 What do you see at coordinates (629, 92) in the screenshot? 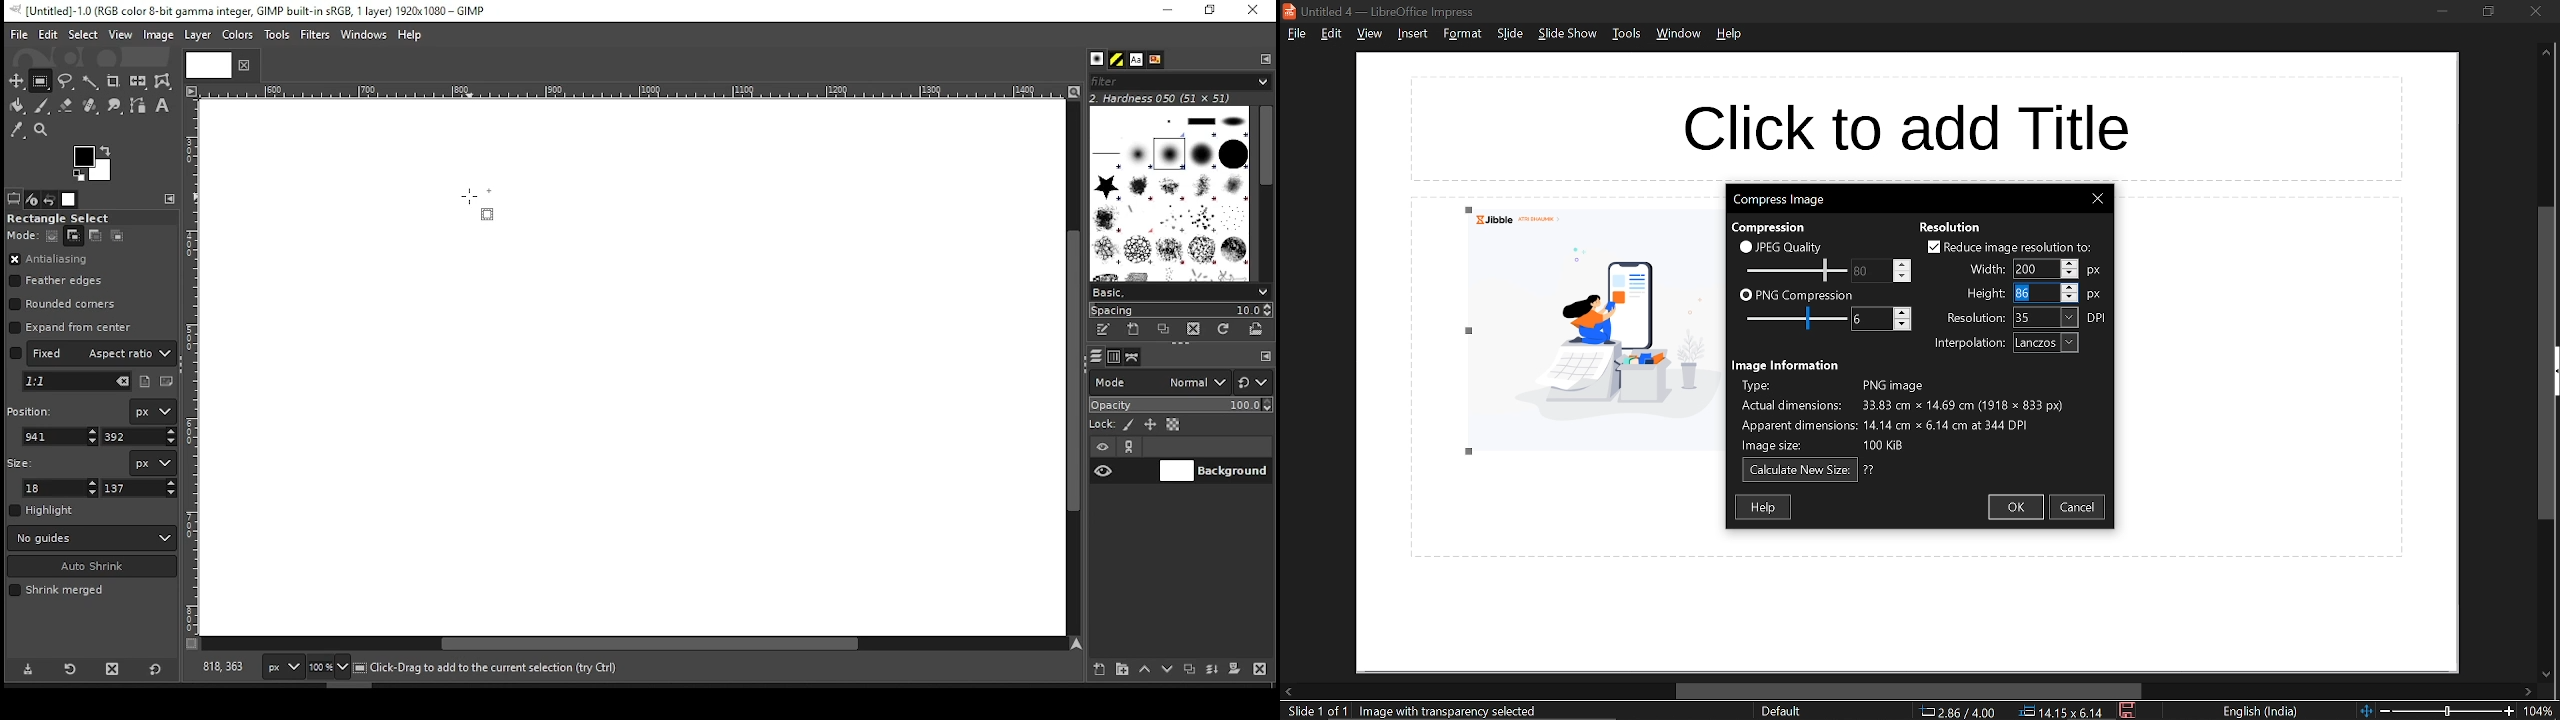
I see `` at bounding box center [629, 92].